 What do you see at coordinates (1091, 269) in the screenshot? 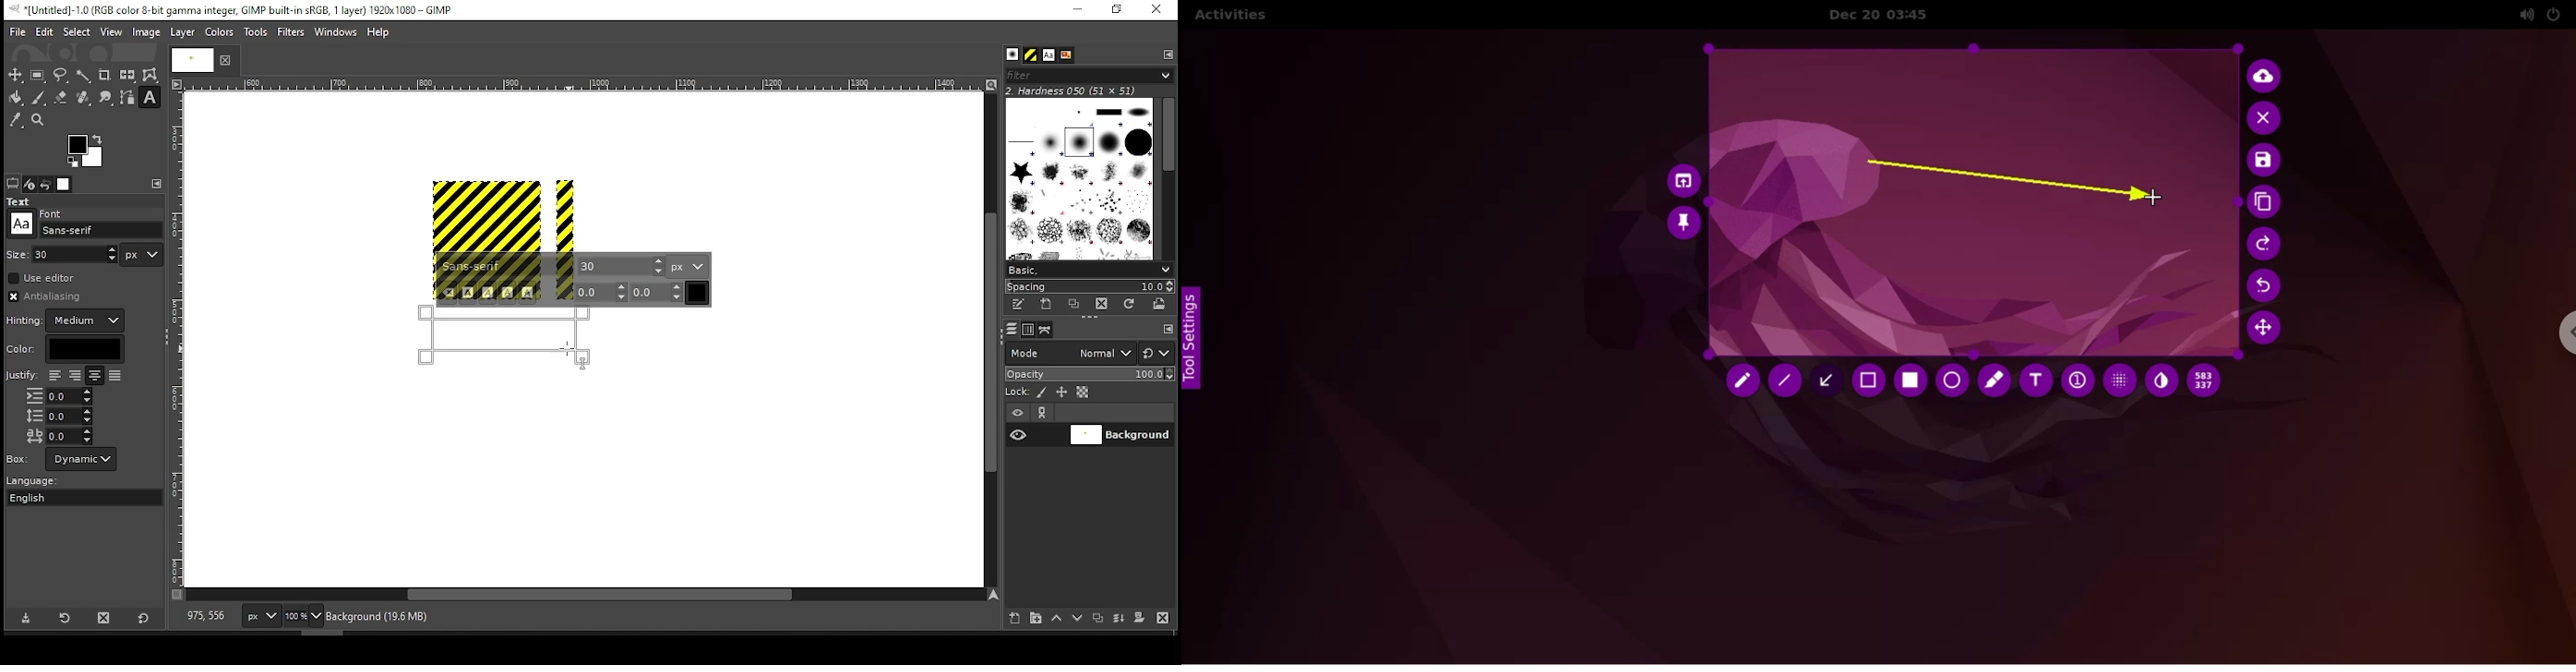
I see `select brush preset` at bounding box center [1091, 269].